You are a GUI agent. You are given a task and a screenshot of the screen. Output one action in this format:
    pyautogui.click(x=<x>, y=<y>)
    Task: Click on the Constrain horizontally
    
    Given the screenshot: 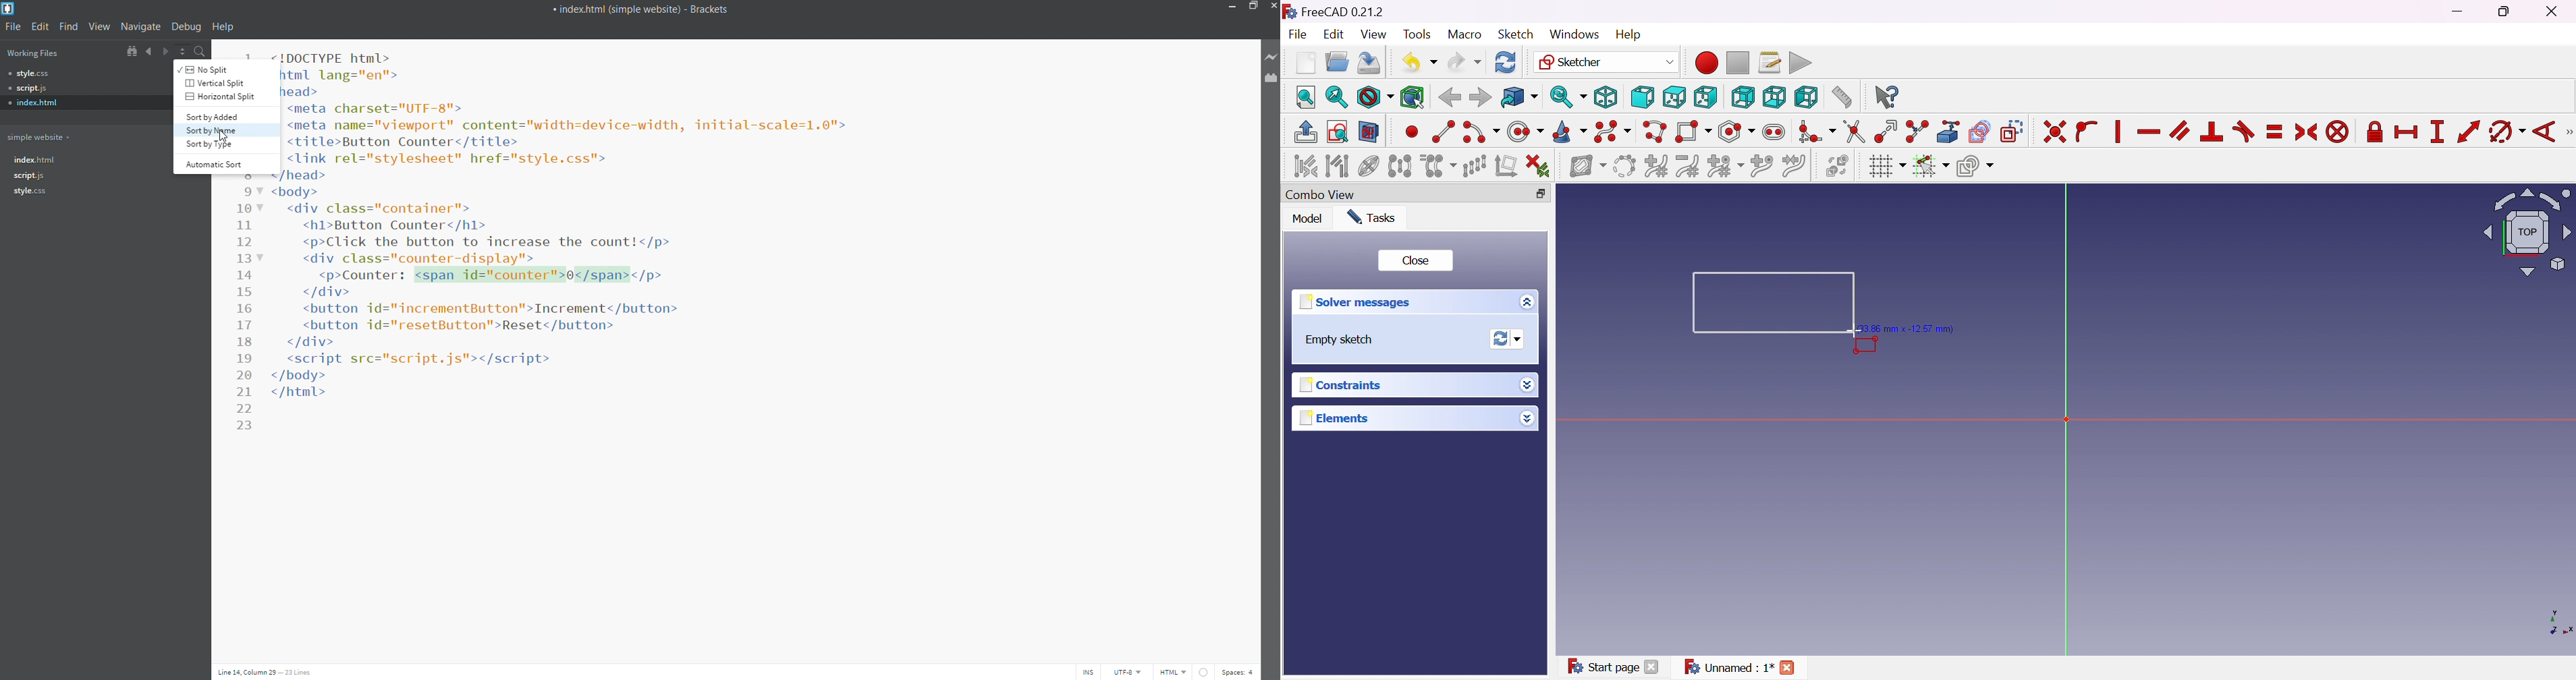 What is the action you would take?
    pyautogui.click(x=2149, y=132)
    